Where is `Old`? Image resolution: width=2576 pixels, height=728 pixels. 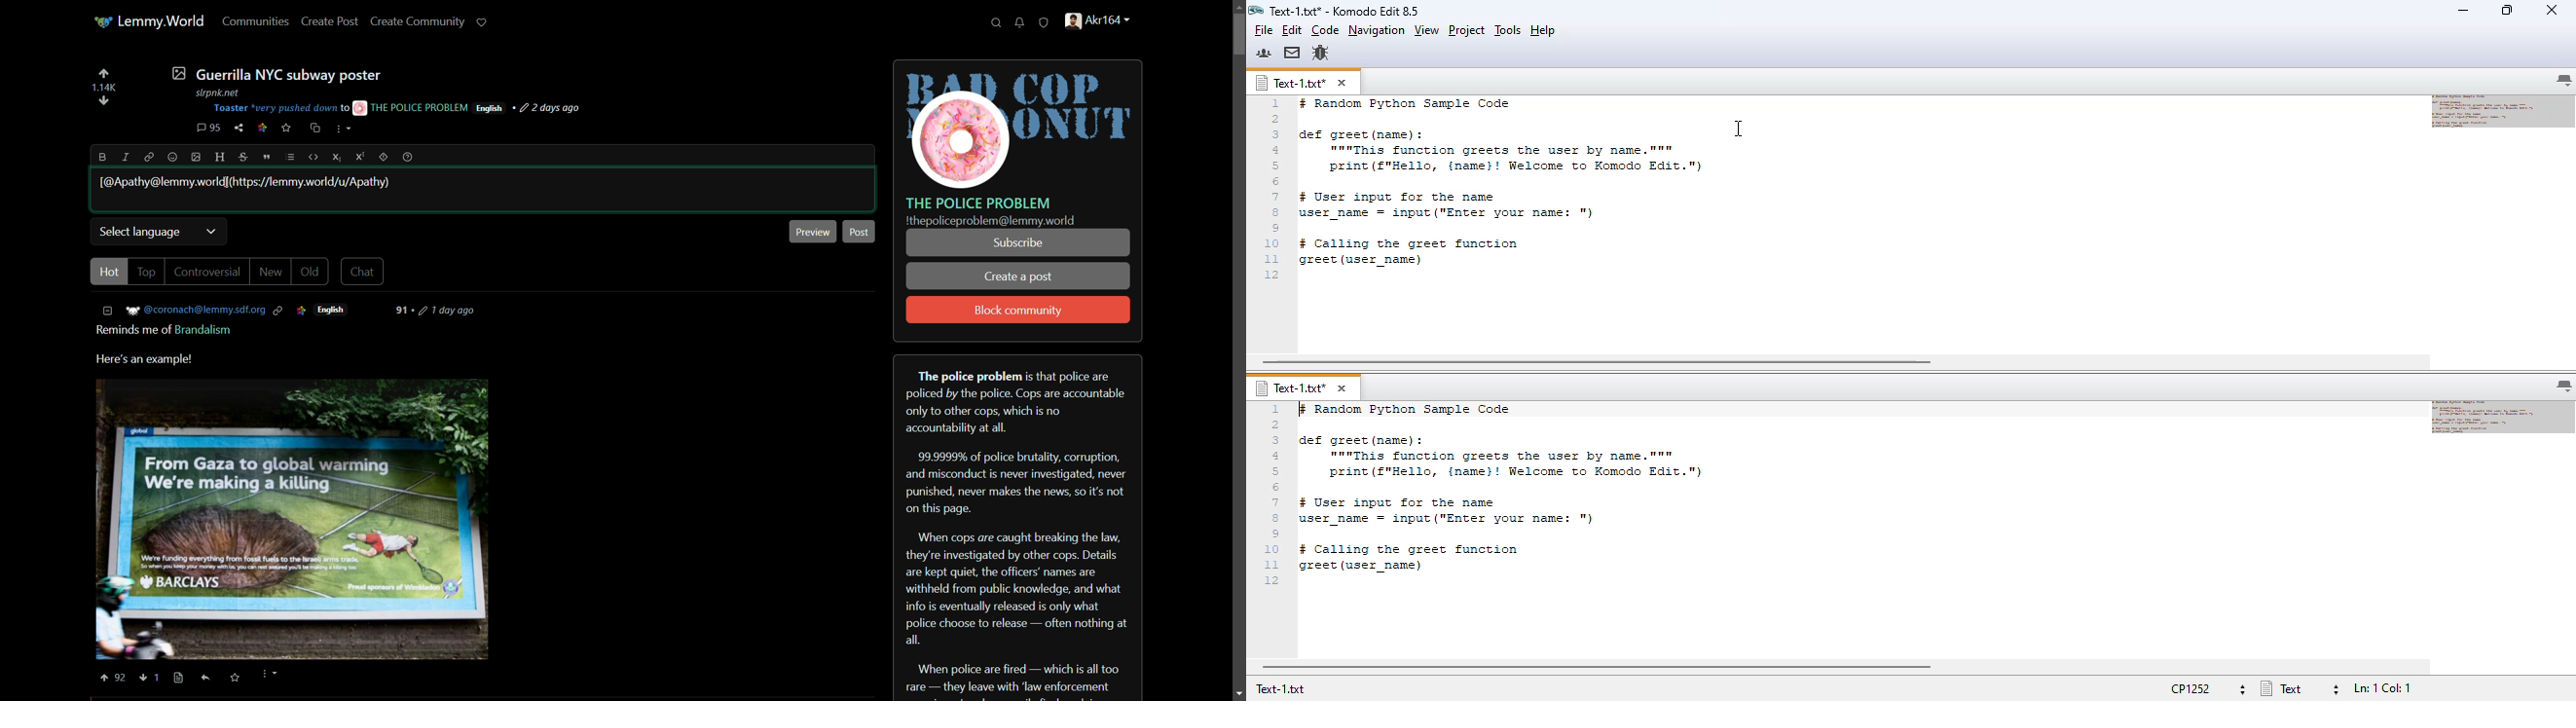 Old is located at coordinates (310, 272).